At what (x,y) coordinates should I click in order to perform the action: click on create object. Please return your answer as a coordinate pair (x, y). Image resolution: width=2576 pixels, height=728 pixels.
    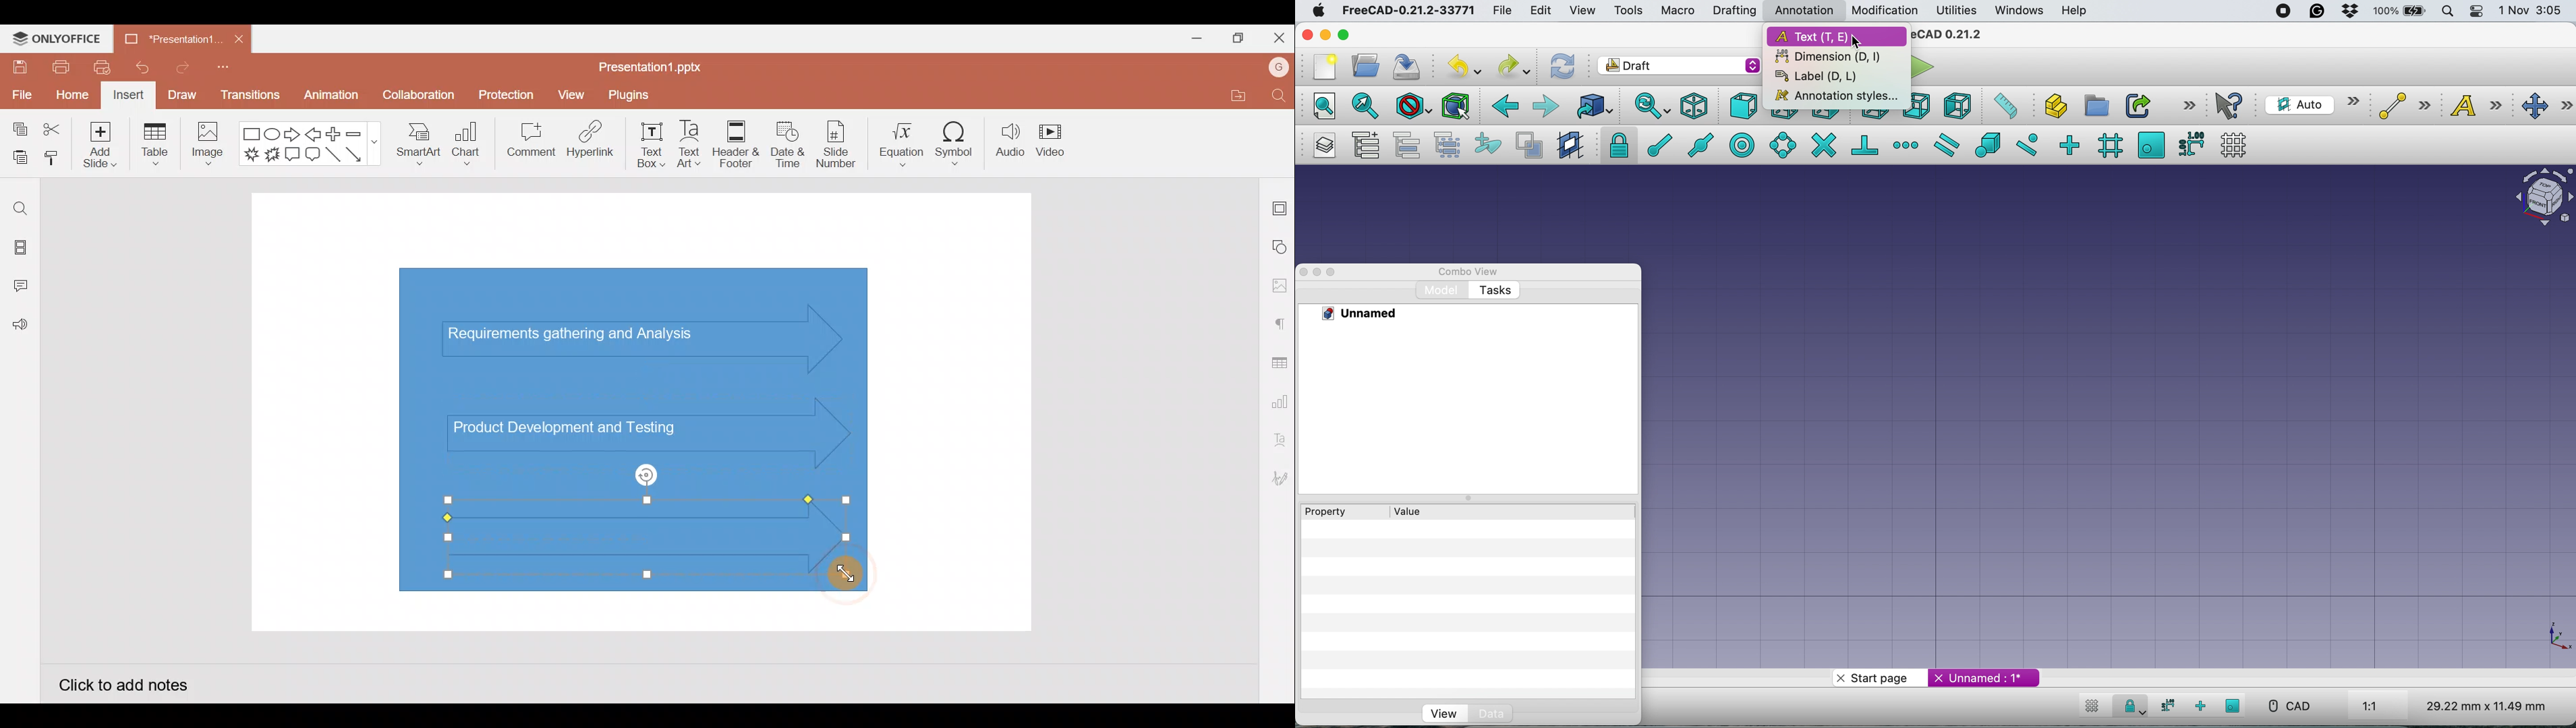
    Looking at the image, I should click on (2049, 105).